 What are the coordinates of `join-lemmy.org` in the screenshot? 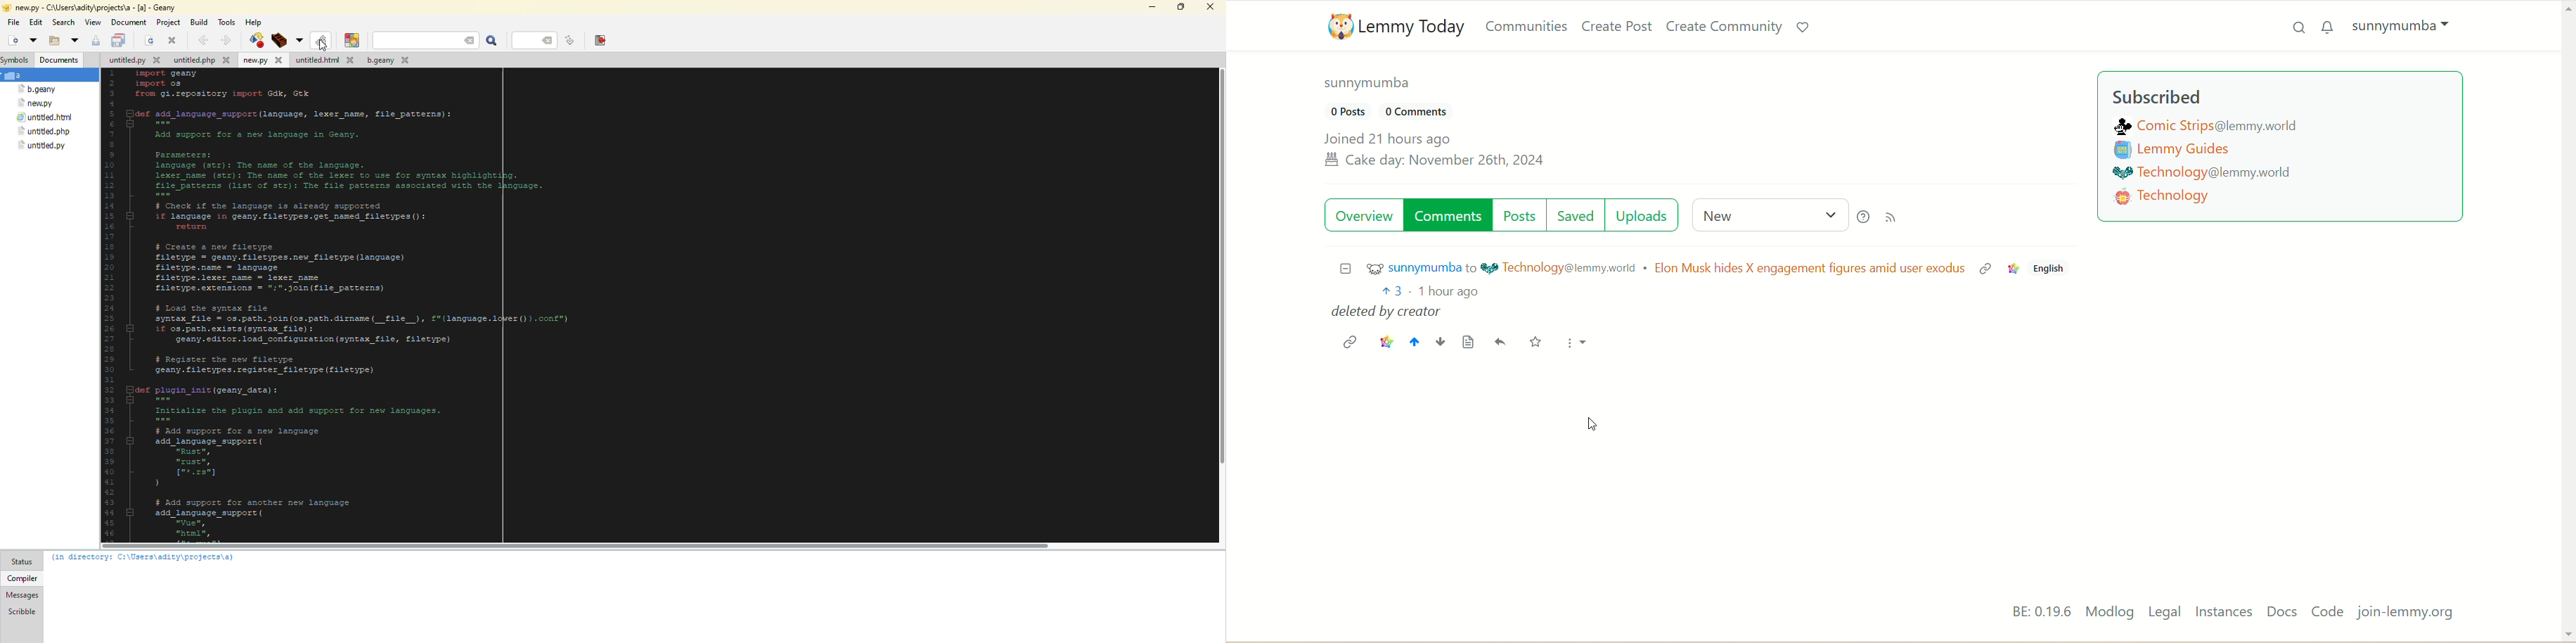 It's located at (2407, 613).